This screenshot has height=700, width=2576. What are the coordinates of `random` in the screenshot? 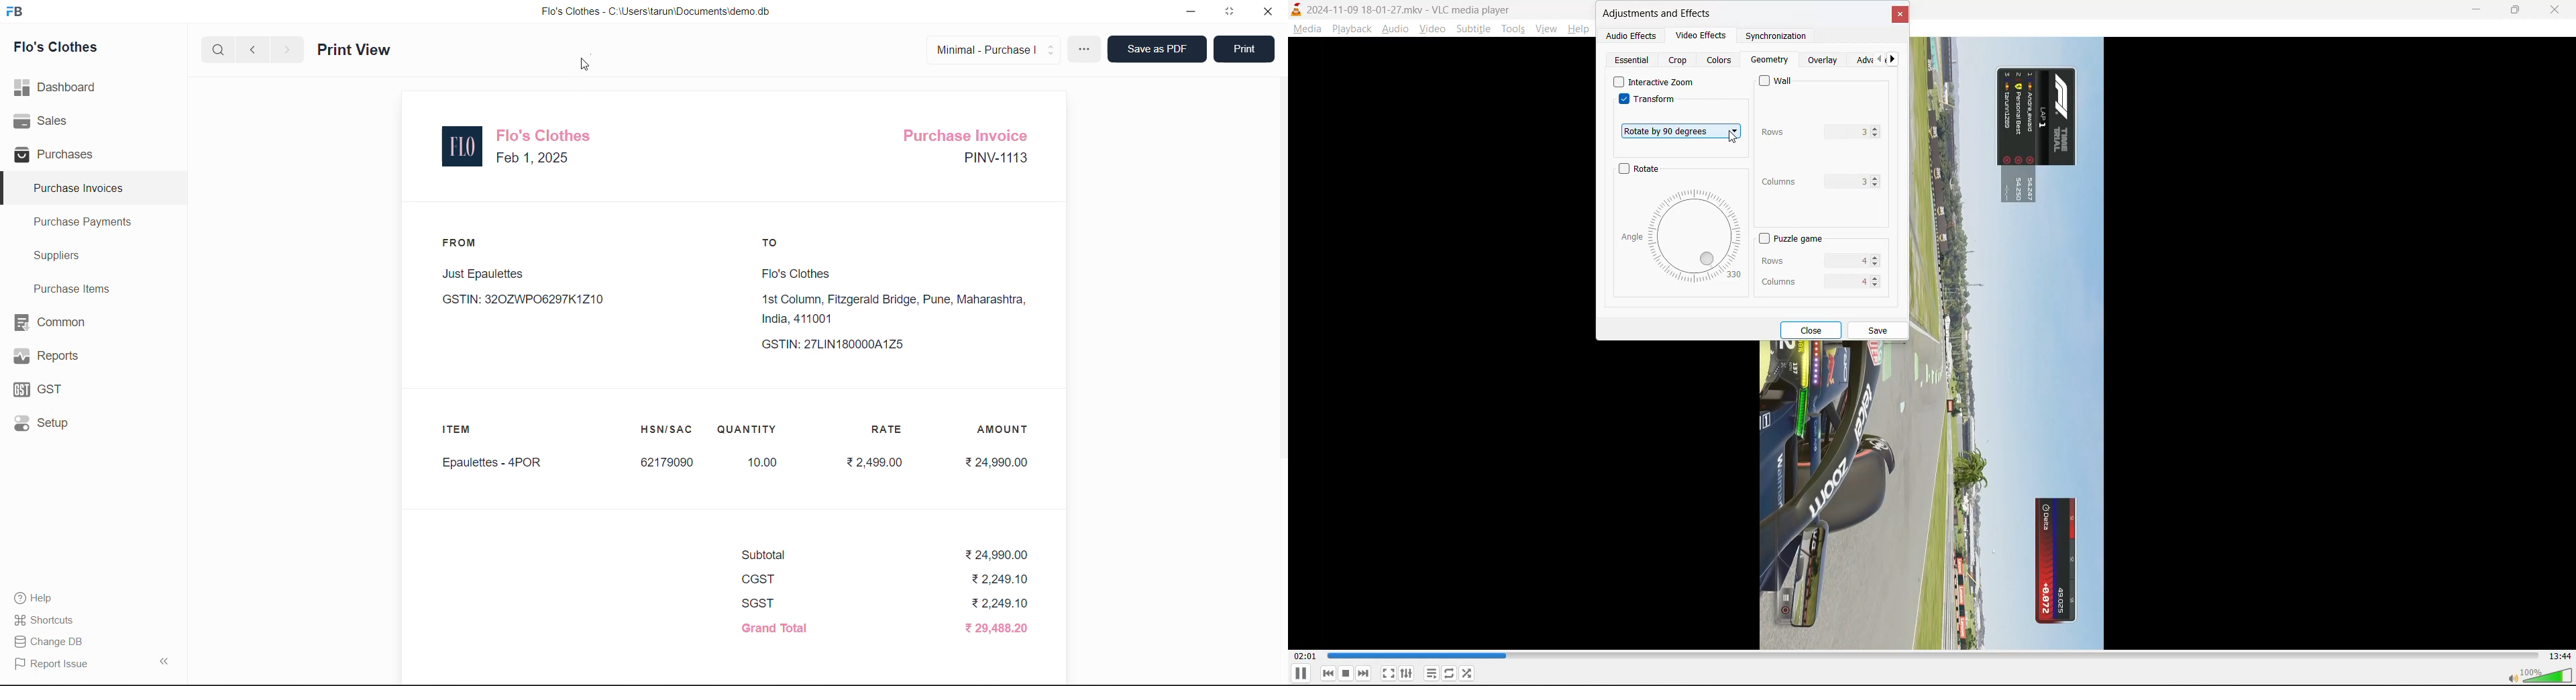 It's located at (1468, 673).